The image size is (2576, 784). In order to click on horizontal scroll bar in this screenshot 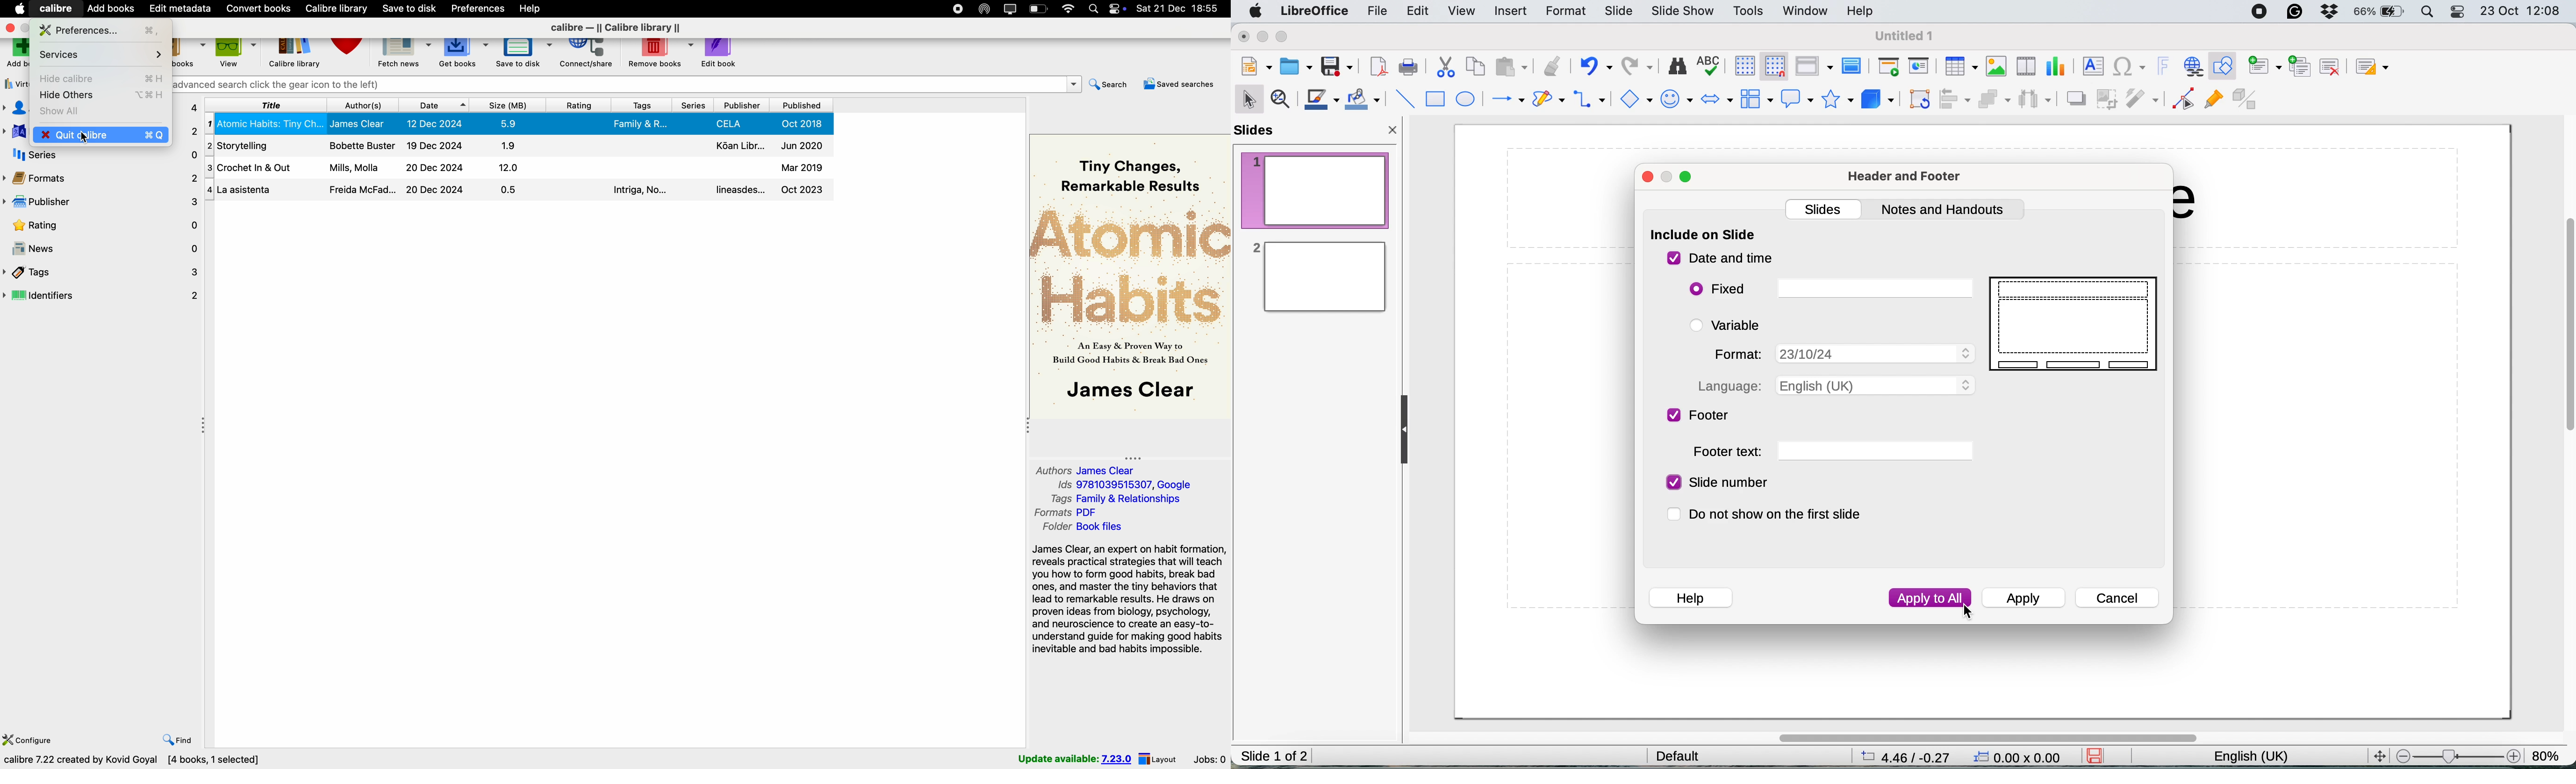, I will do `click(1987, 738)`.